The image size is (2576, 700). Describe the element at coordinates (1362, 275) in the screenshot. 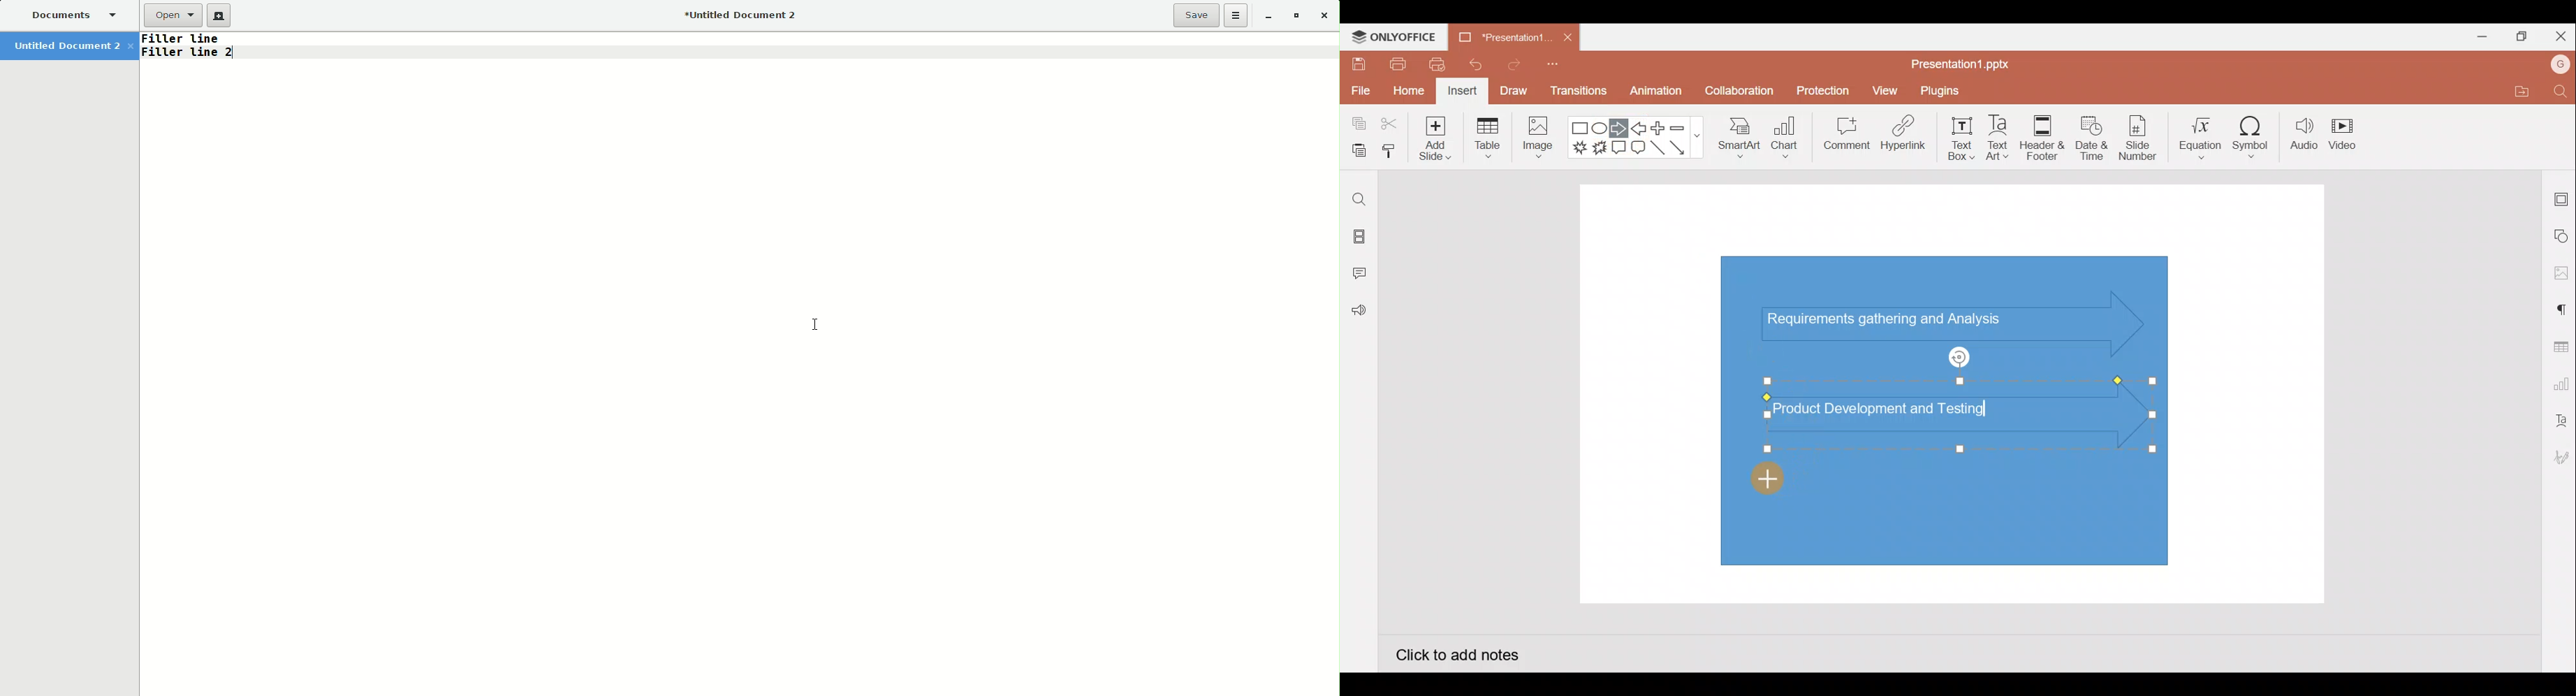

I see `Comments` at that location.